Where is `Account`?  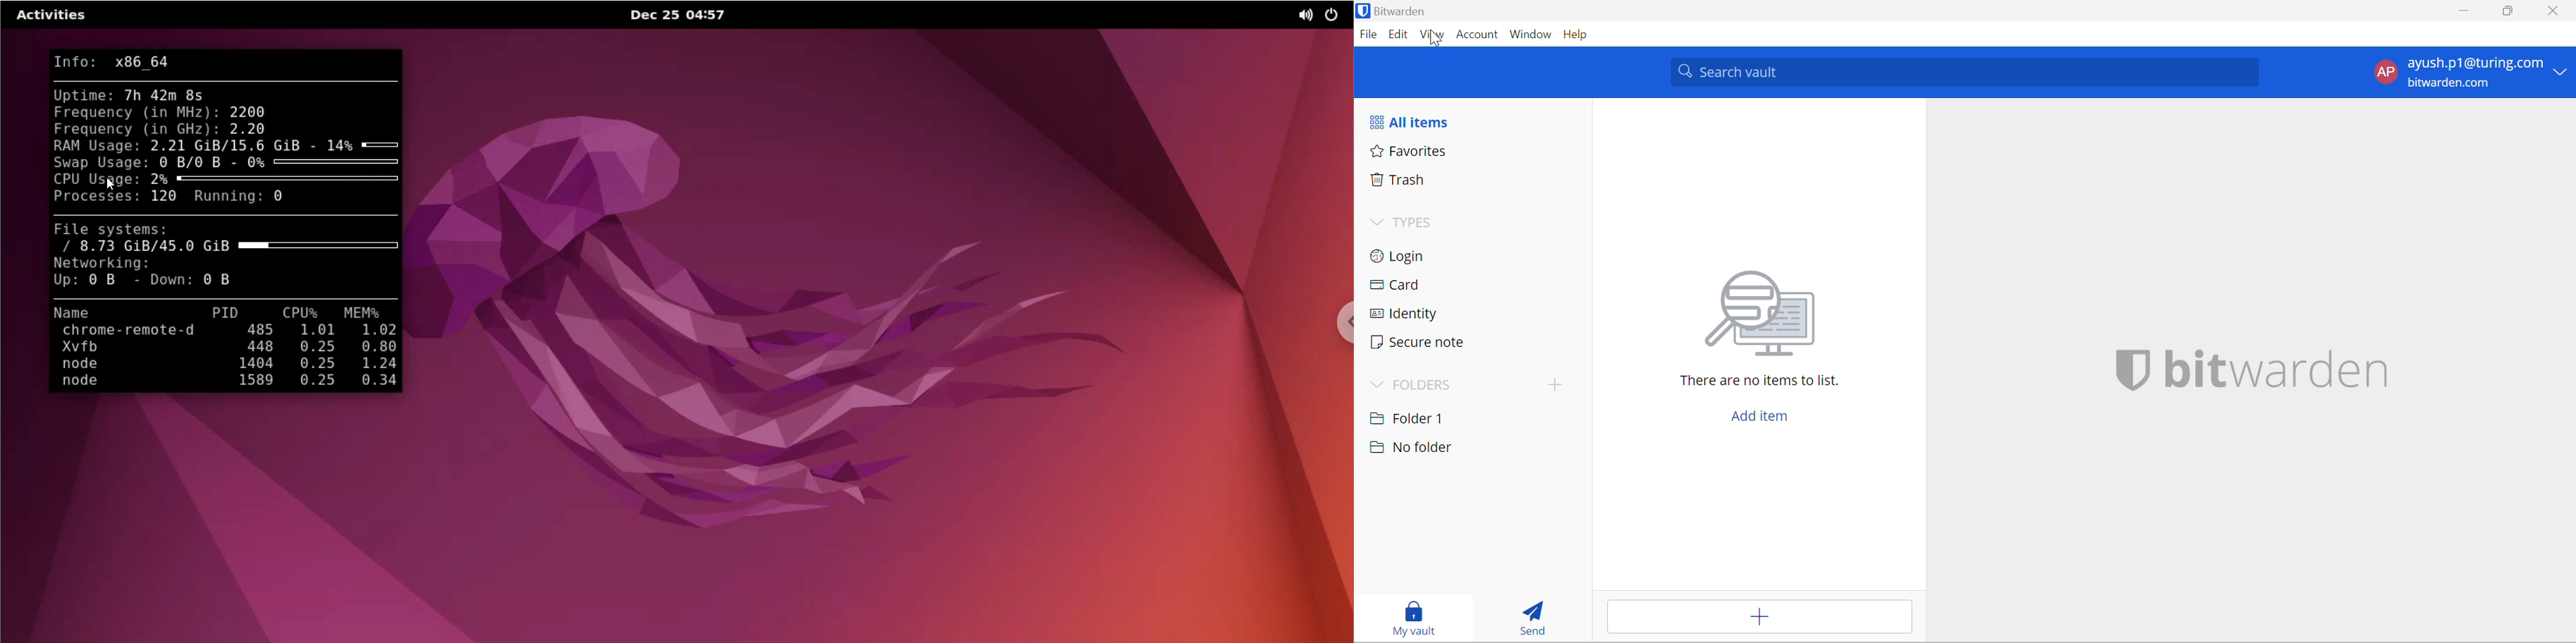 Account is located at coordinates (1477, 36).